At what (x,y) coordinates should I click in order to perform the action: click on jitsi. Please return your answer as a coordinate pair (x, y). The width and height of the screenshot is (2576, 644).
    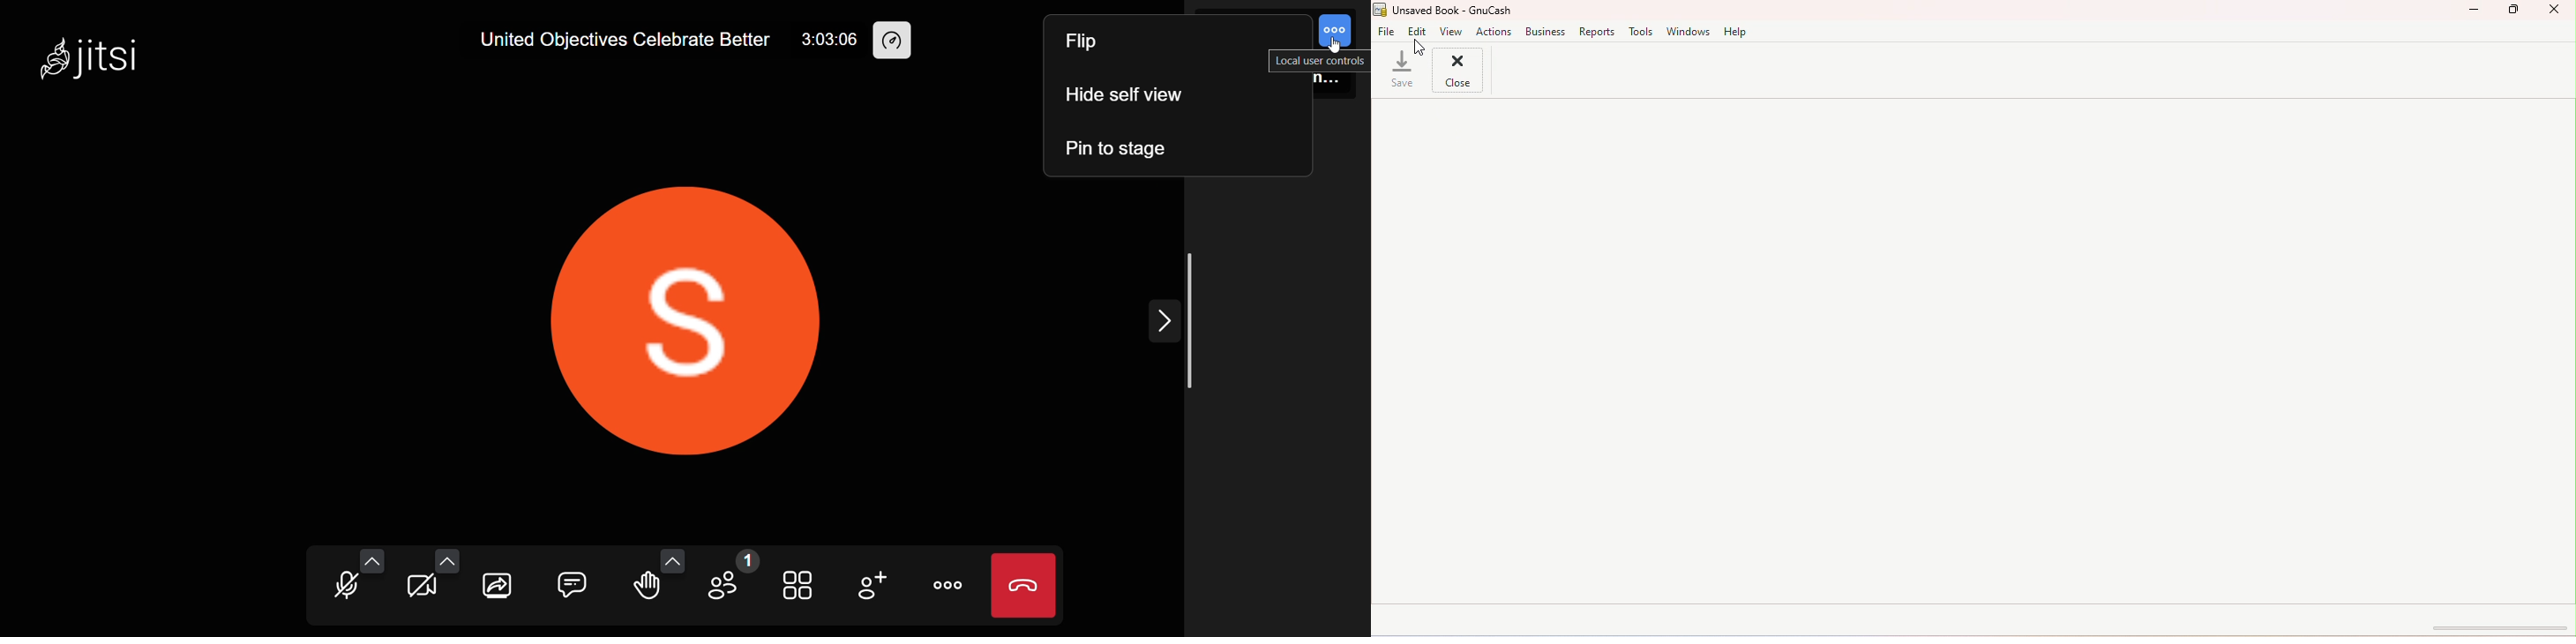
    Looking at the image, I should click on (93, 55).